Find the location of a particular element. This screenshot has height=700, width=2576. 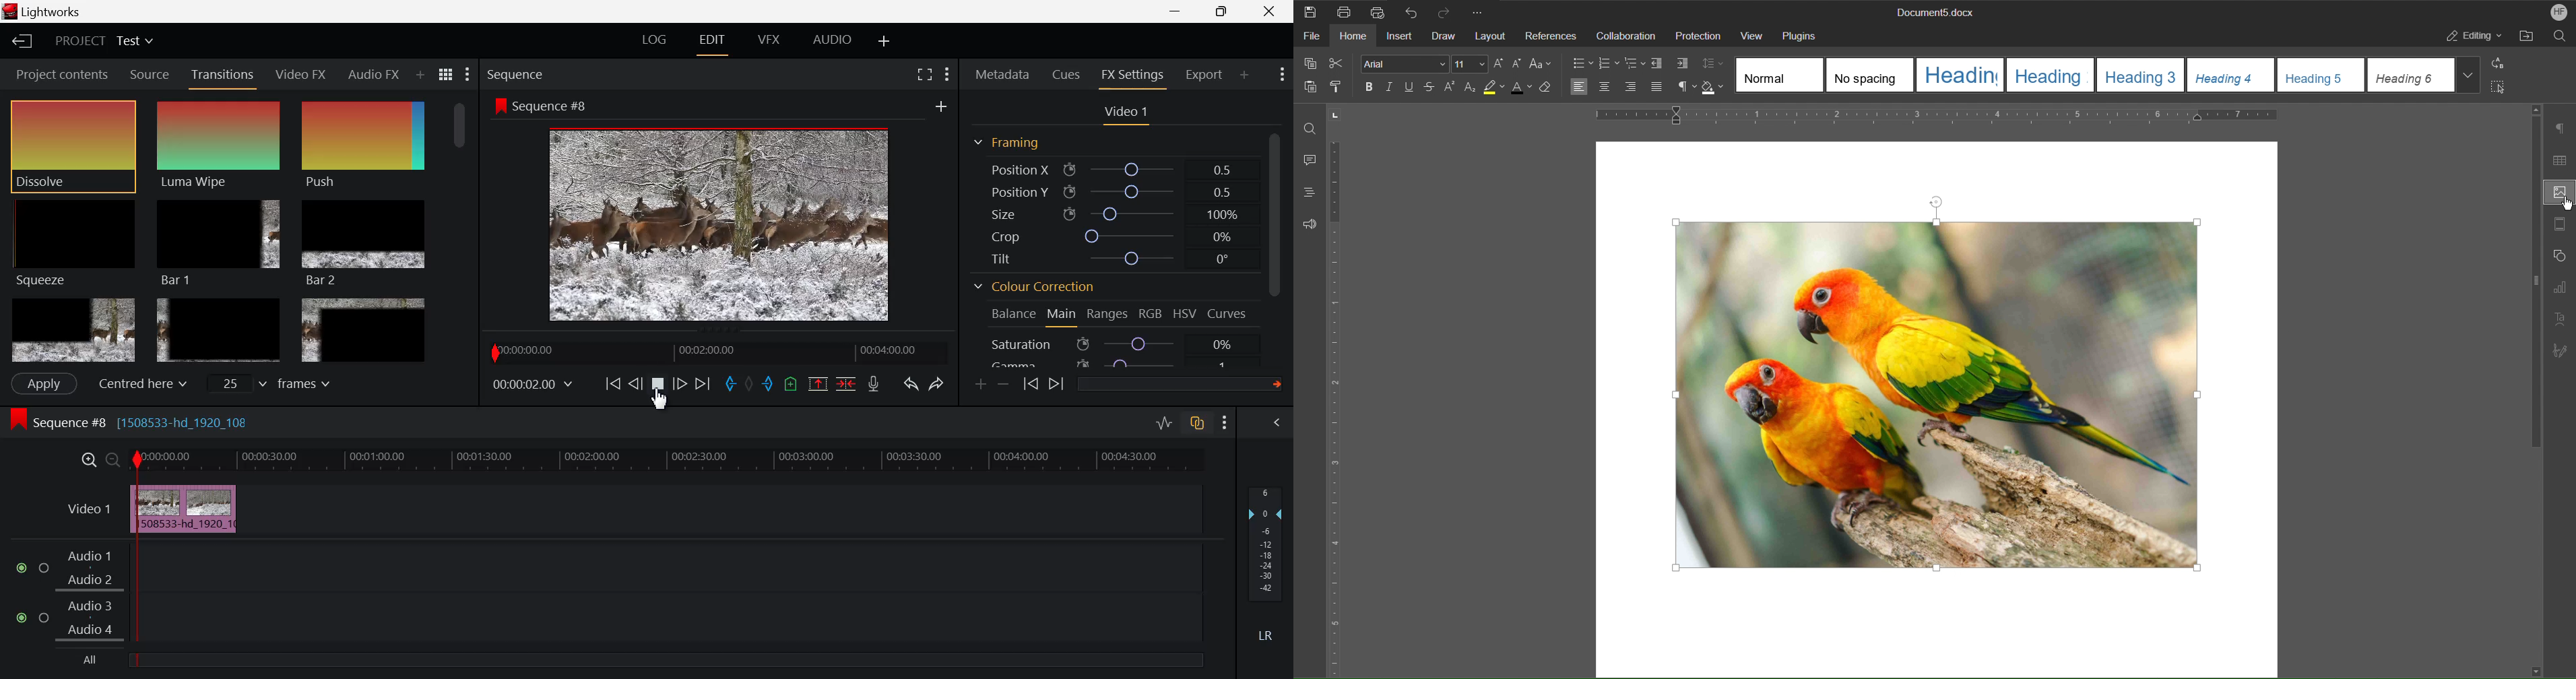

Insert is located at coordinates (1401, 37).